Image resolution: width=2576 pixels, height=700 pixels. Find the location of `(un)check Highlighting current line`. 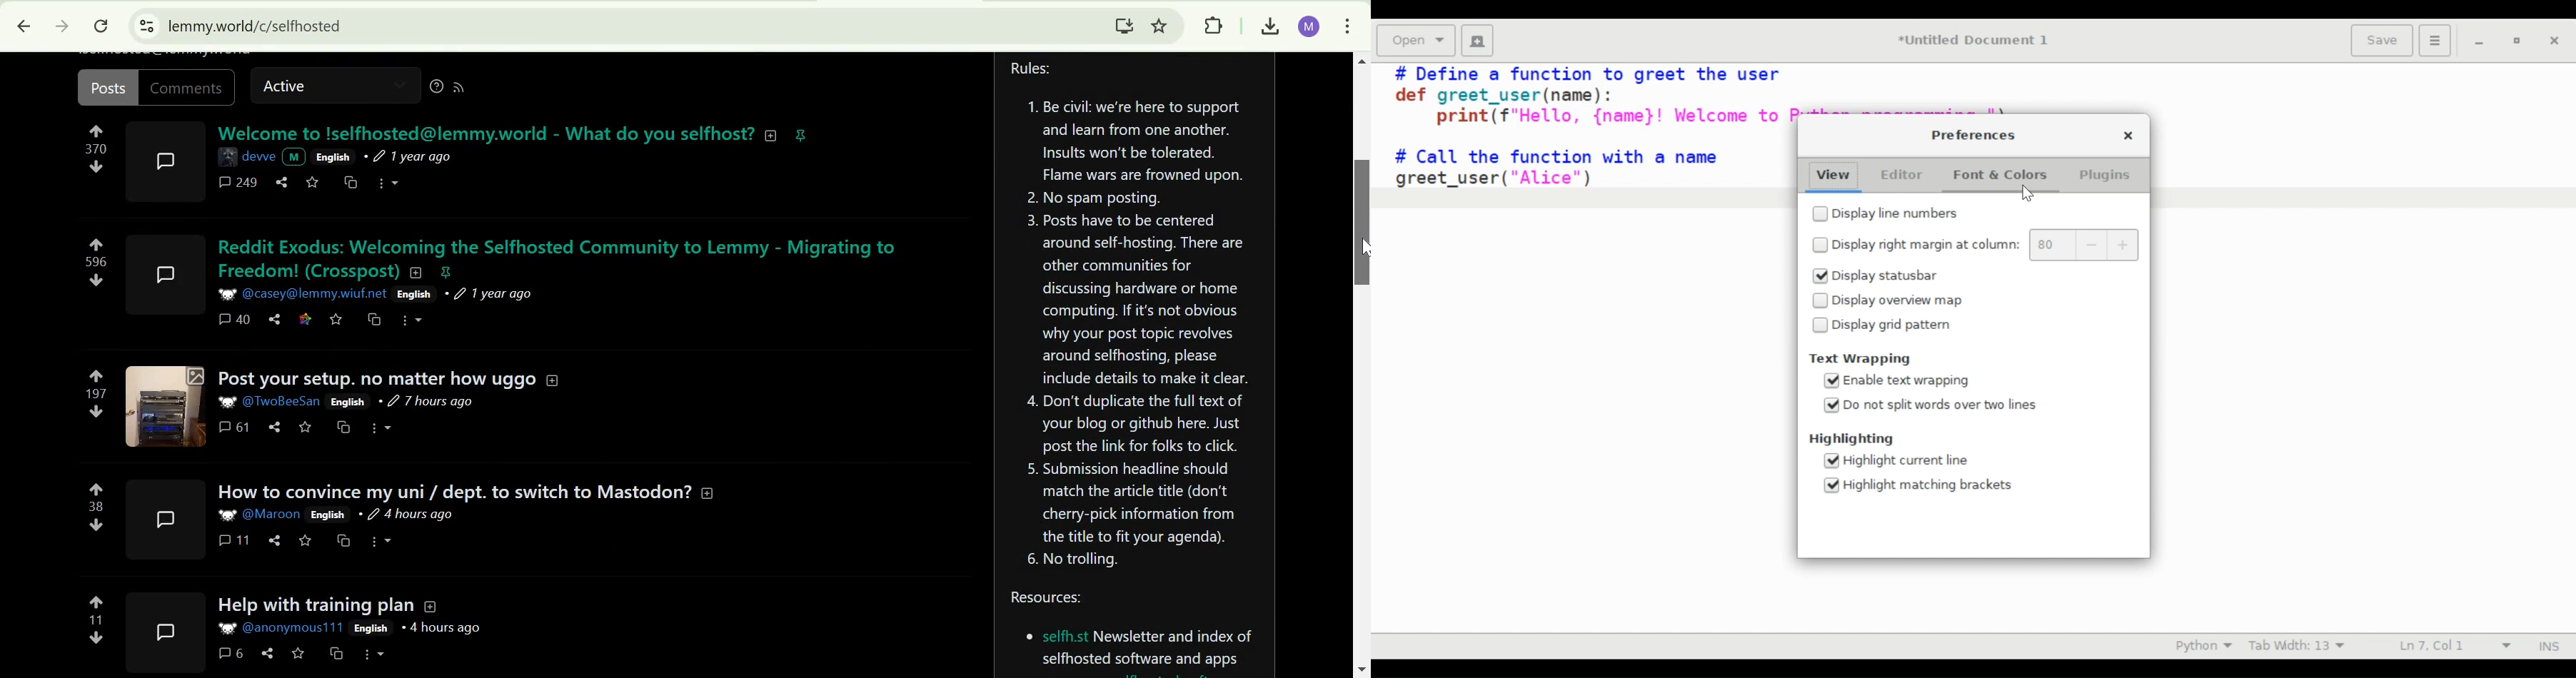

(un)check Highlighting current line is located at coordinates (1897, 461).